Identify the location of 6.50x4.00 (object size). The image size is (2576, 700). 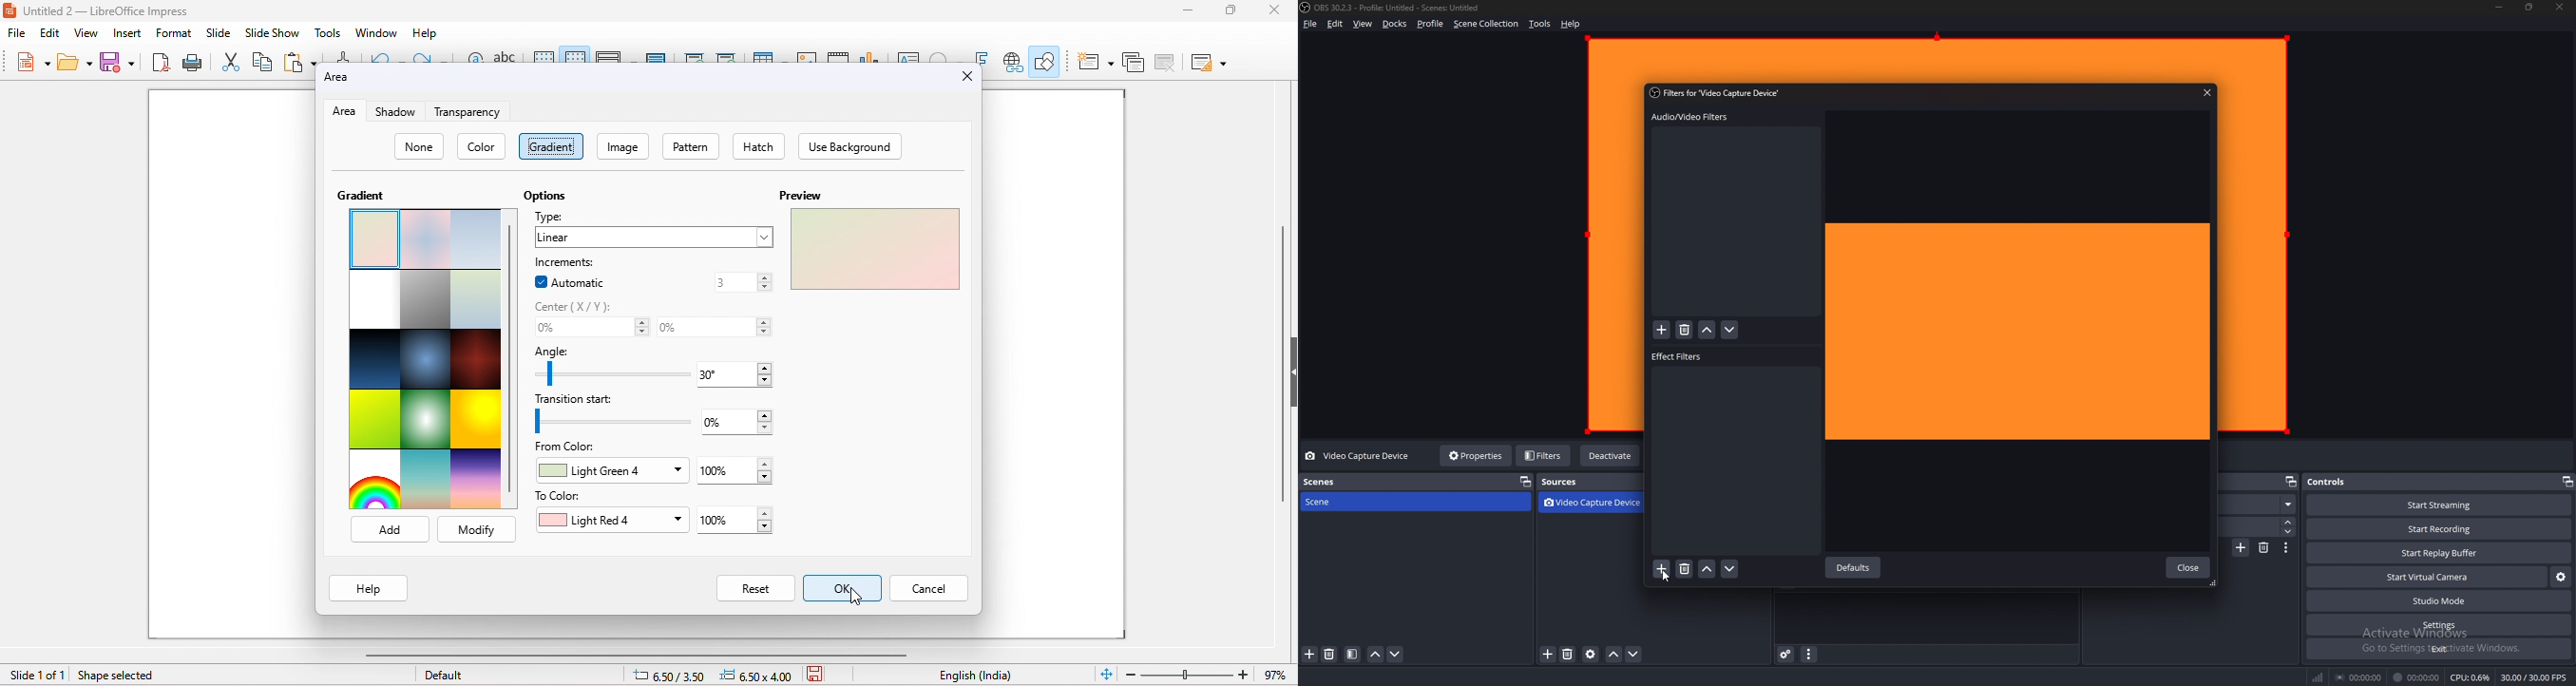
(759, 676).